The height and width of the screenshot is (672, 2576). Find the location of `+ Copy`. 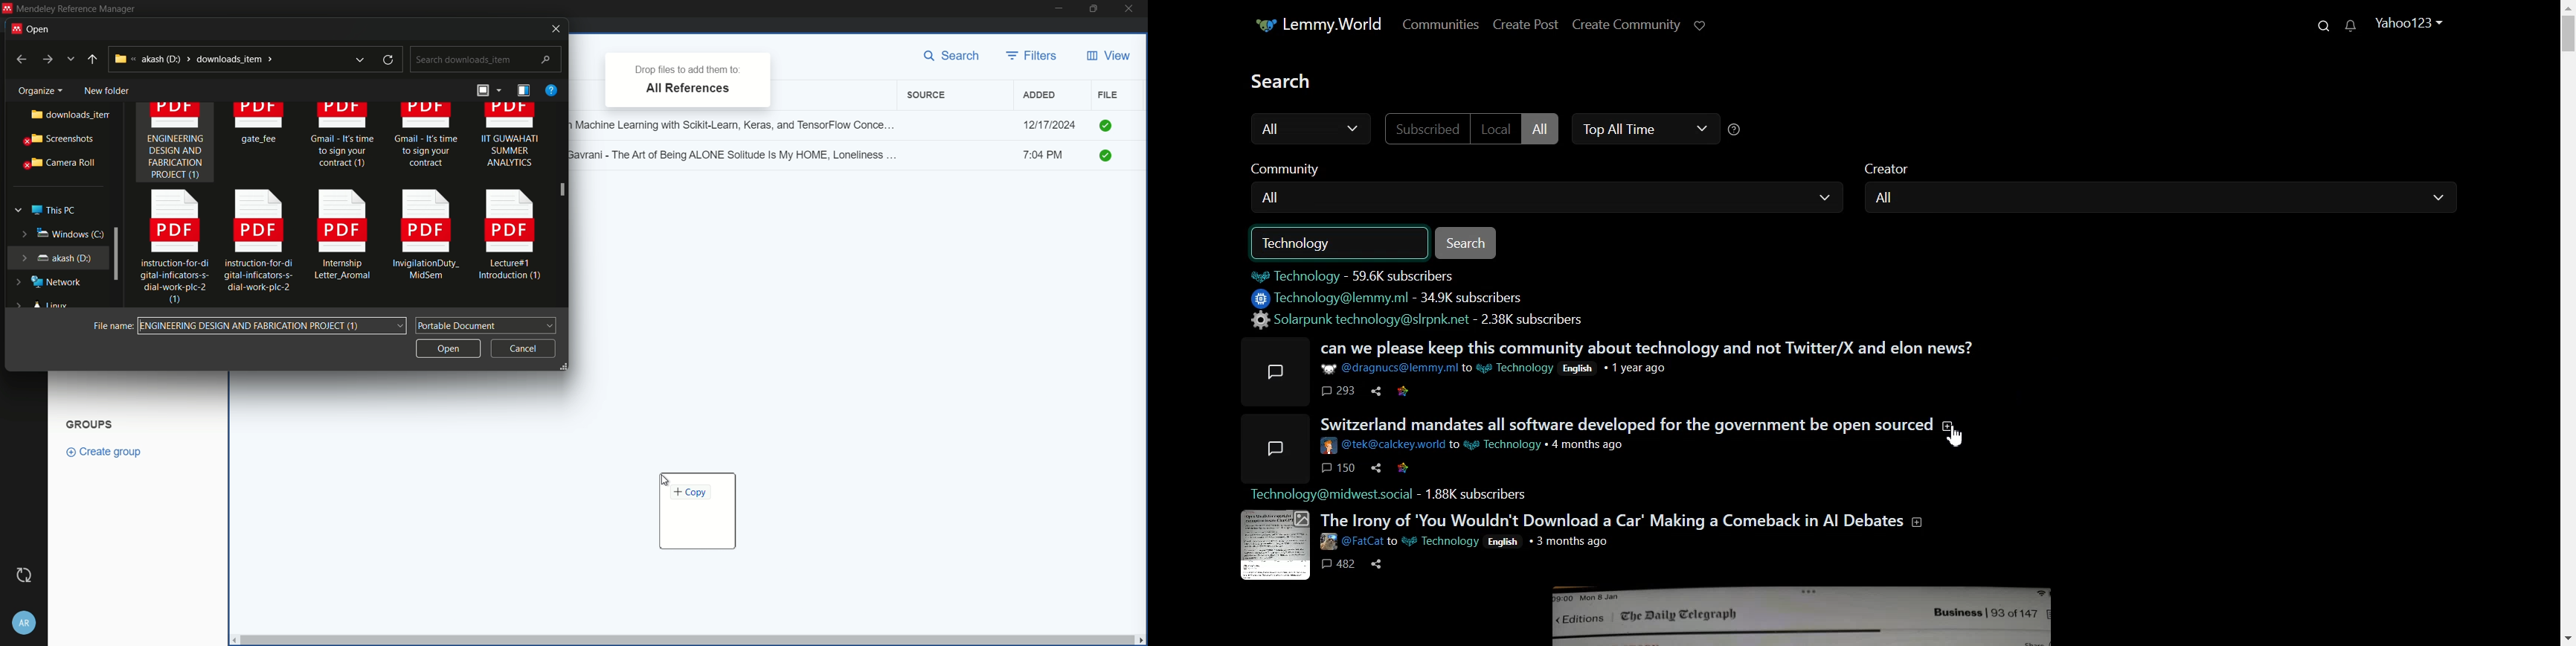

+ Copy is located at coordinates (697, 510).